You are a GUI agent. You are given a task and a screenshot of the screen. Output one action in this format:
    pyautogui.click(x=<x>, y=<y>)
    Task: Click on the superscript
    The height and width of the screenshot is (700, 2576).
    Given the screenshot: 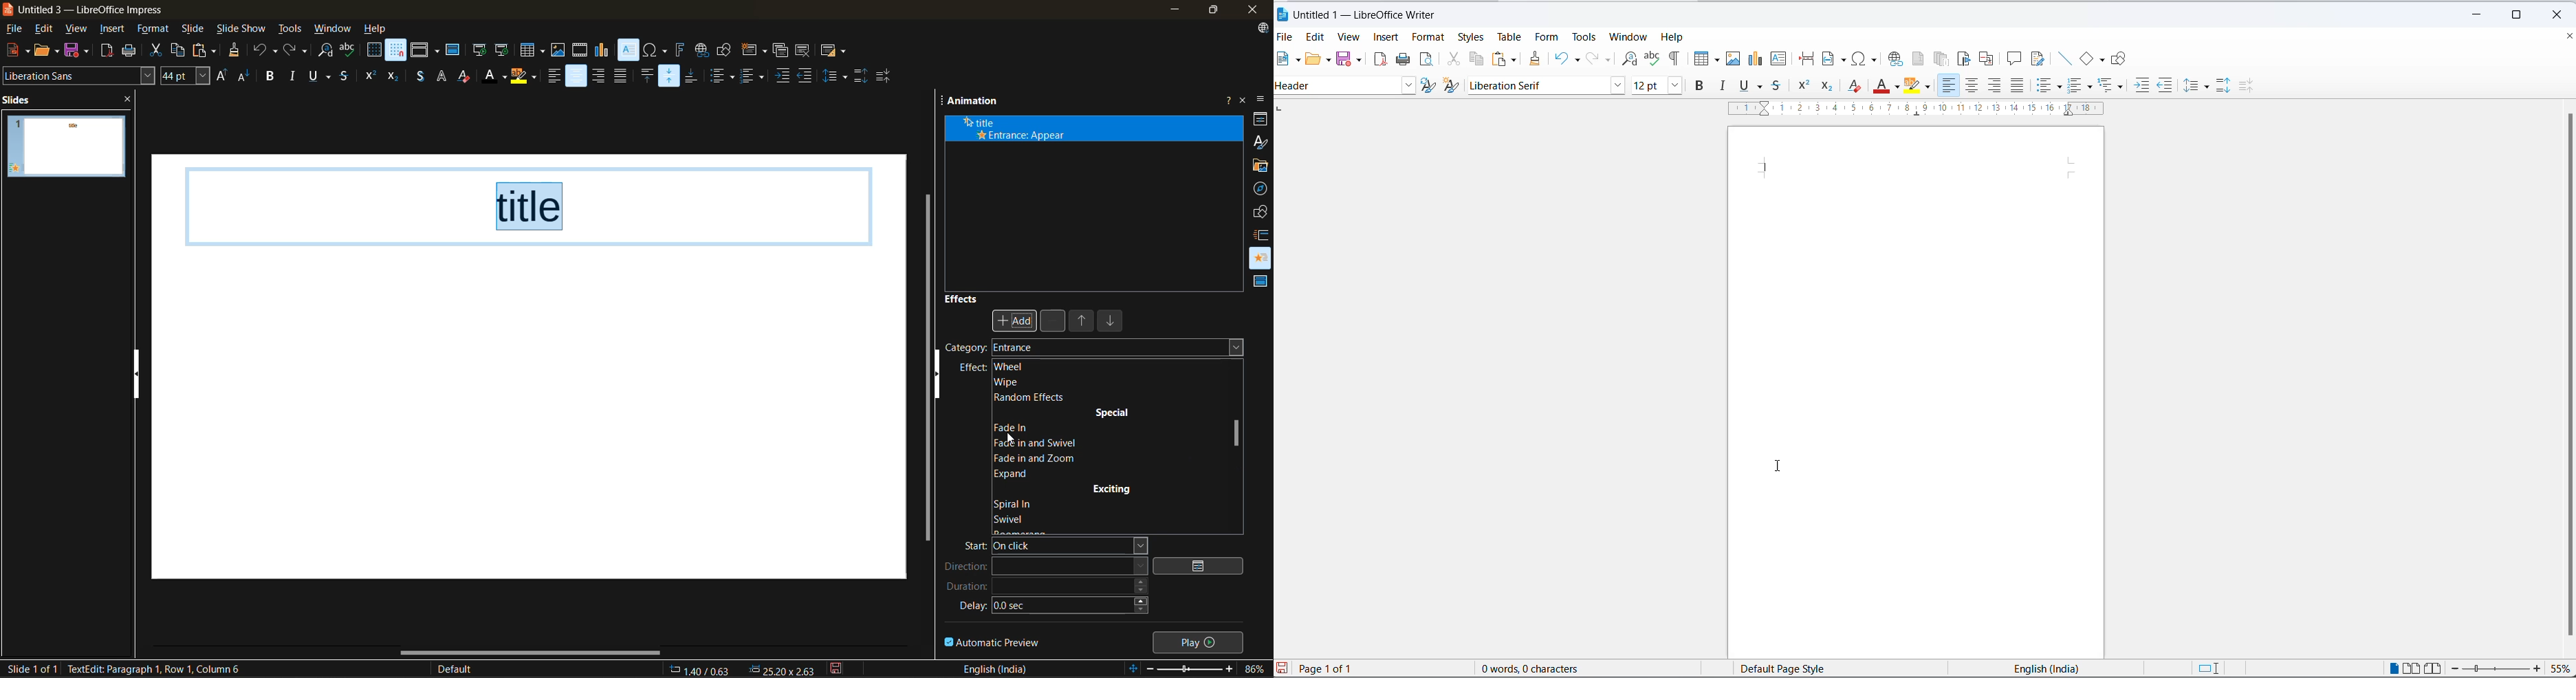 What is the action you would take?
    pyautogui.click(x=1804, y=85)
    